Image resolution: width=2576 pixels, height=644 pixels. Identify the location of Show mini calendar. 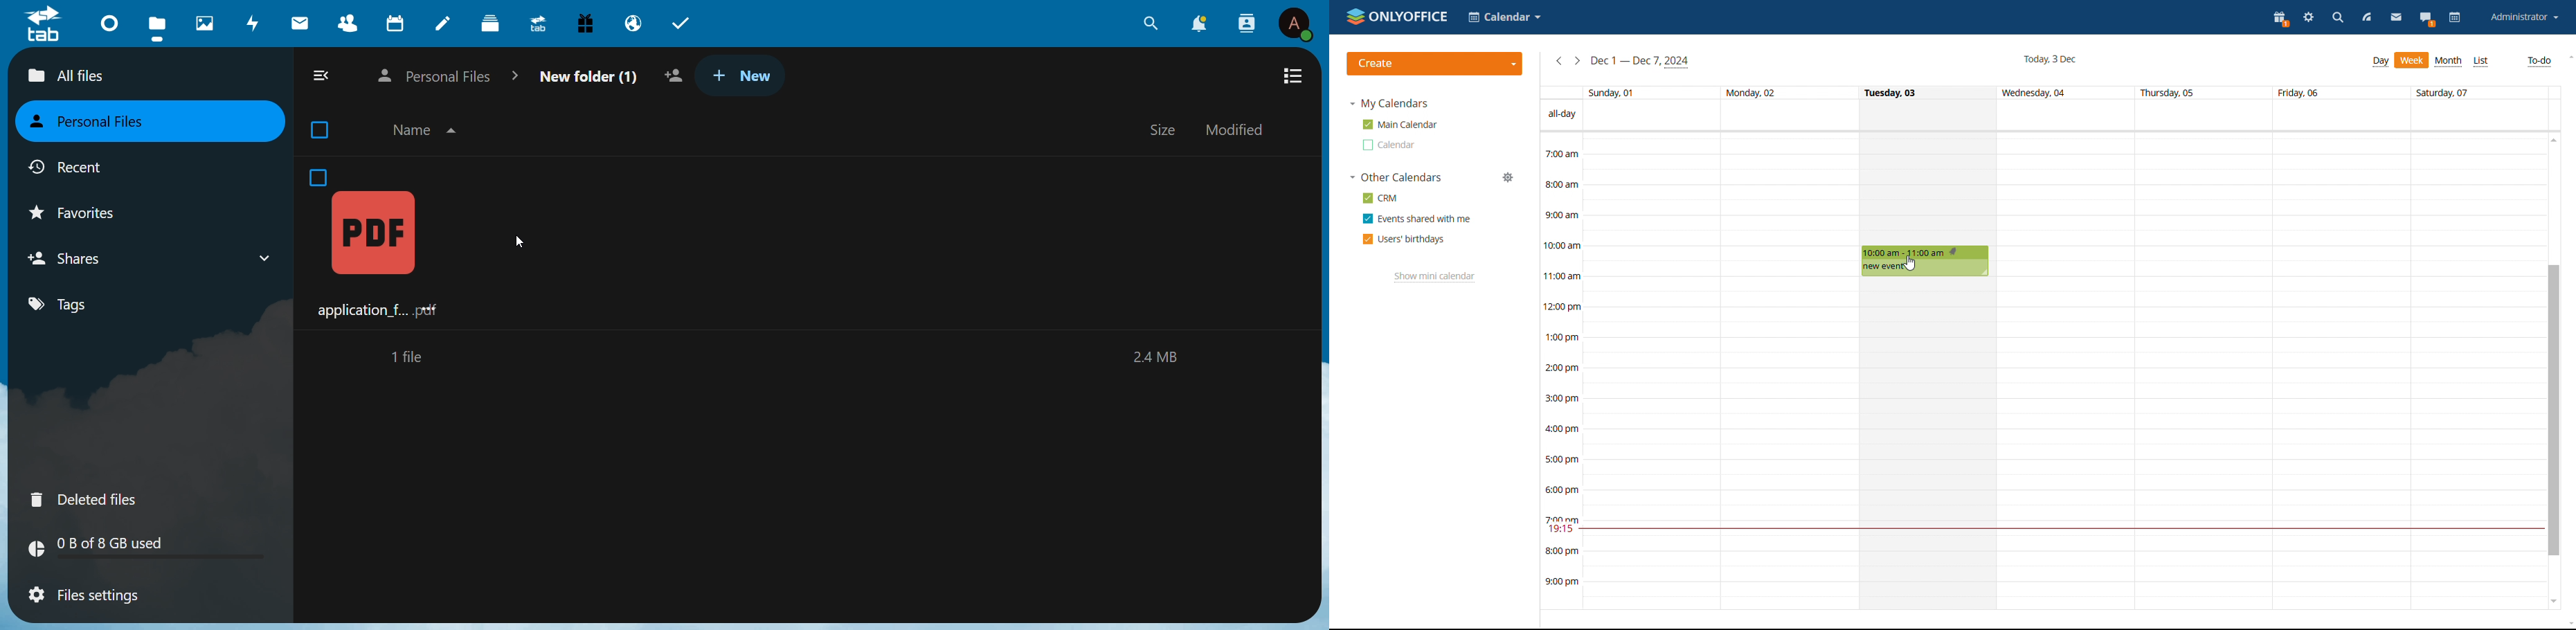
(1433, 277).